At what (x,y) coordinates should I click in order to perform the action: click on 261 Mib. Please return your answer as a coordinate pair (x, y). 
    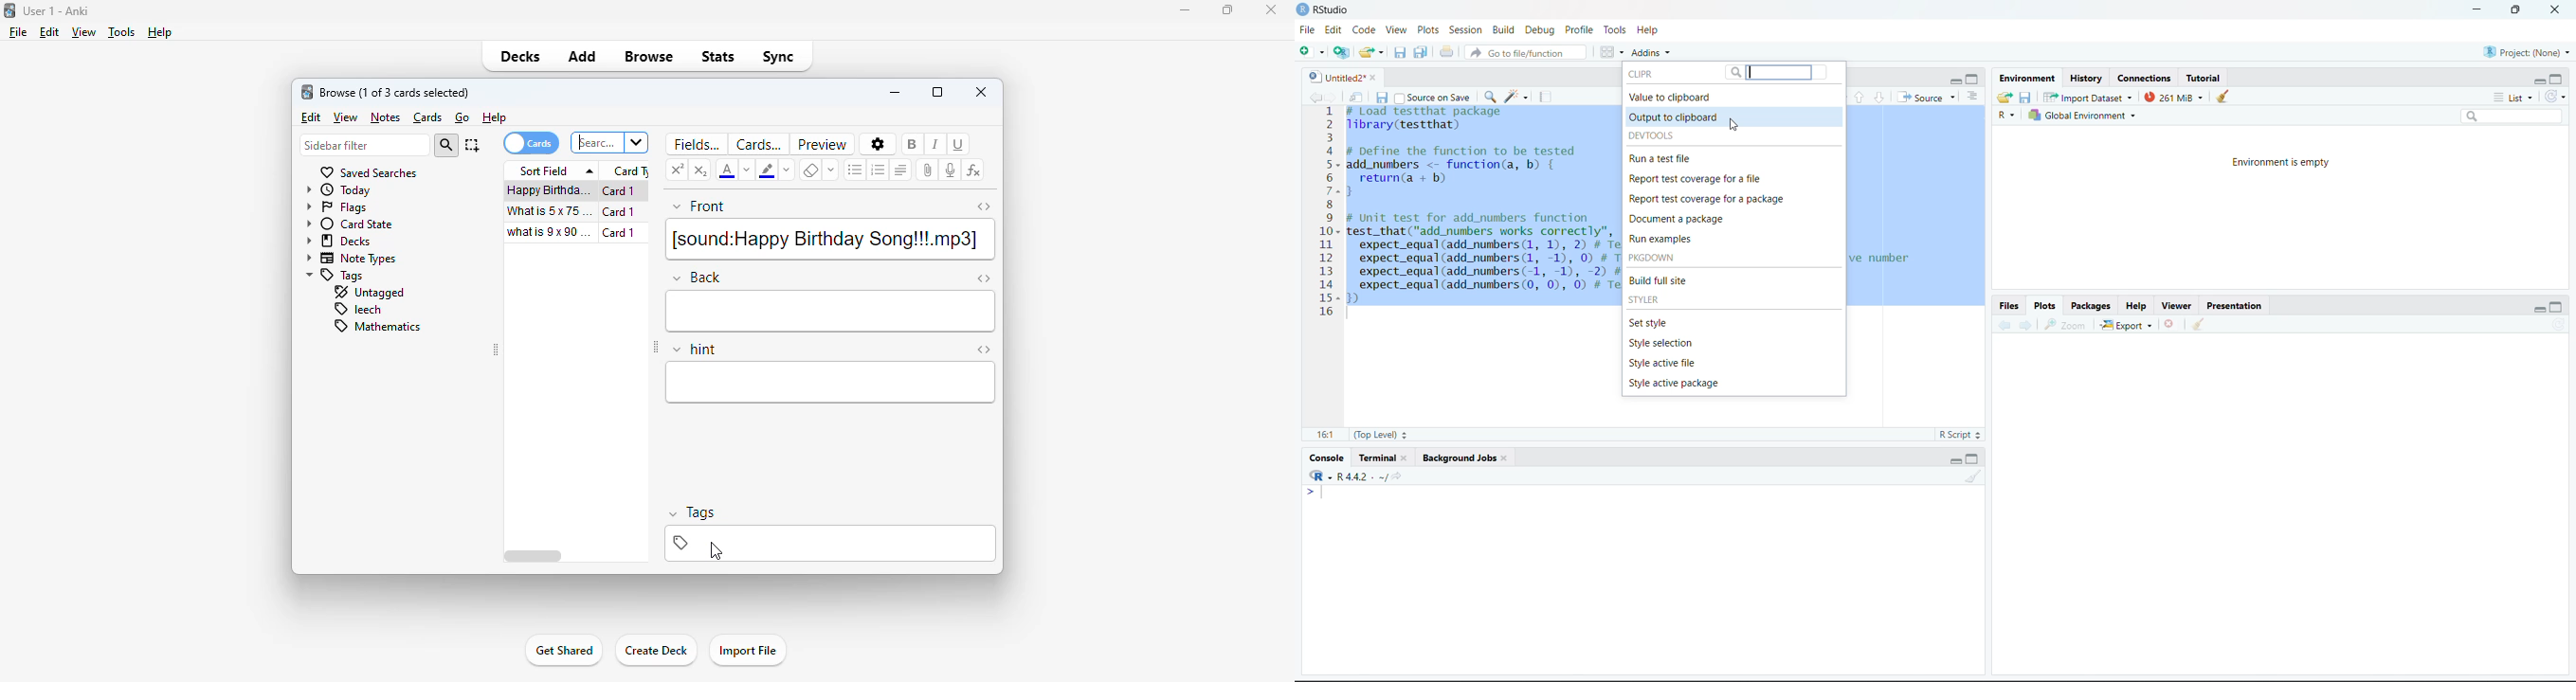
    Looking at the image, I should click on (2175, 97).